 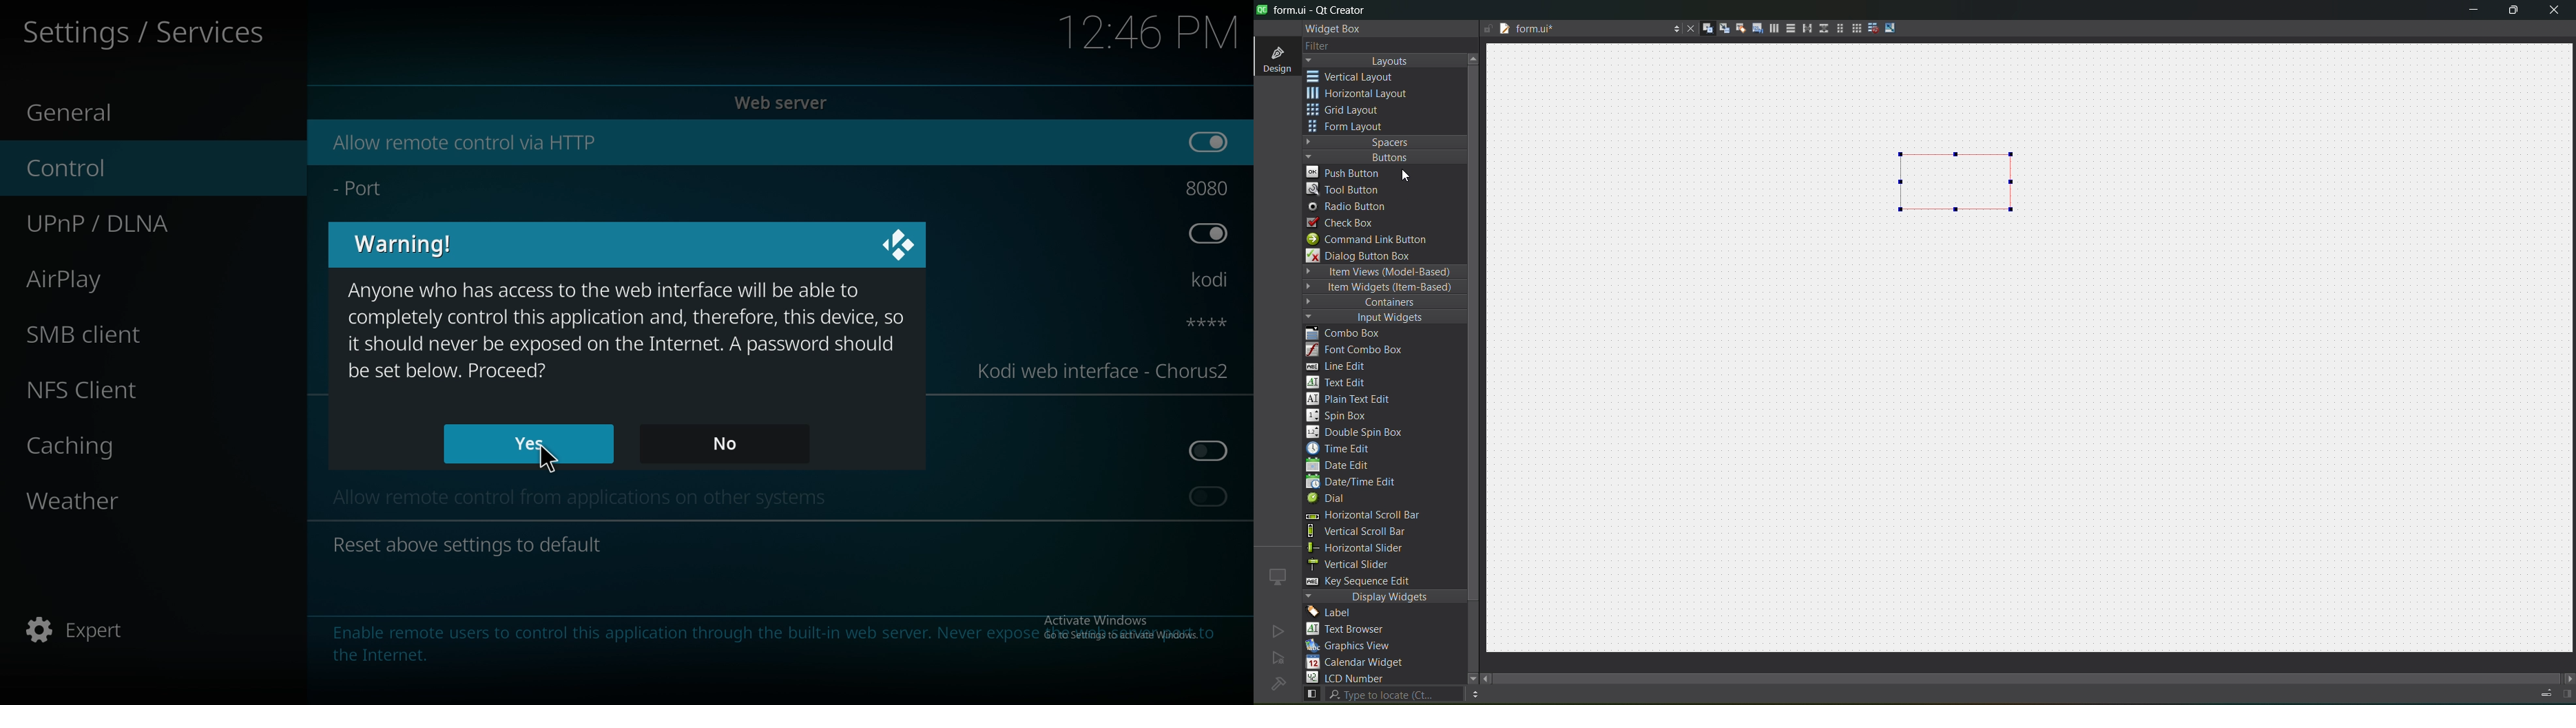 I want to click on off, so click(x=1208, y=232).